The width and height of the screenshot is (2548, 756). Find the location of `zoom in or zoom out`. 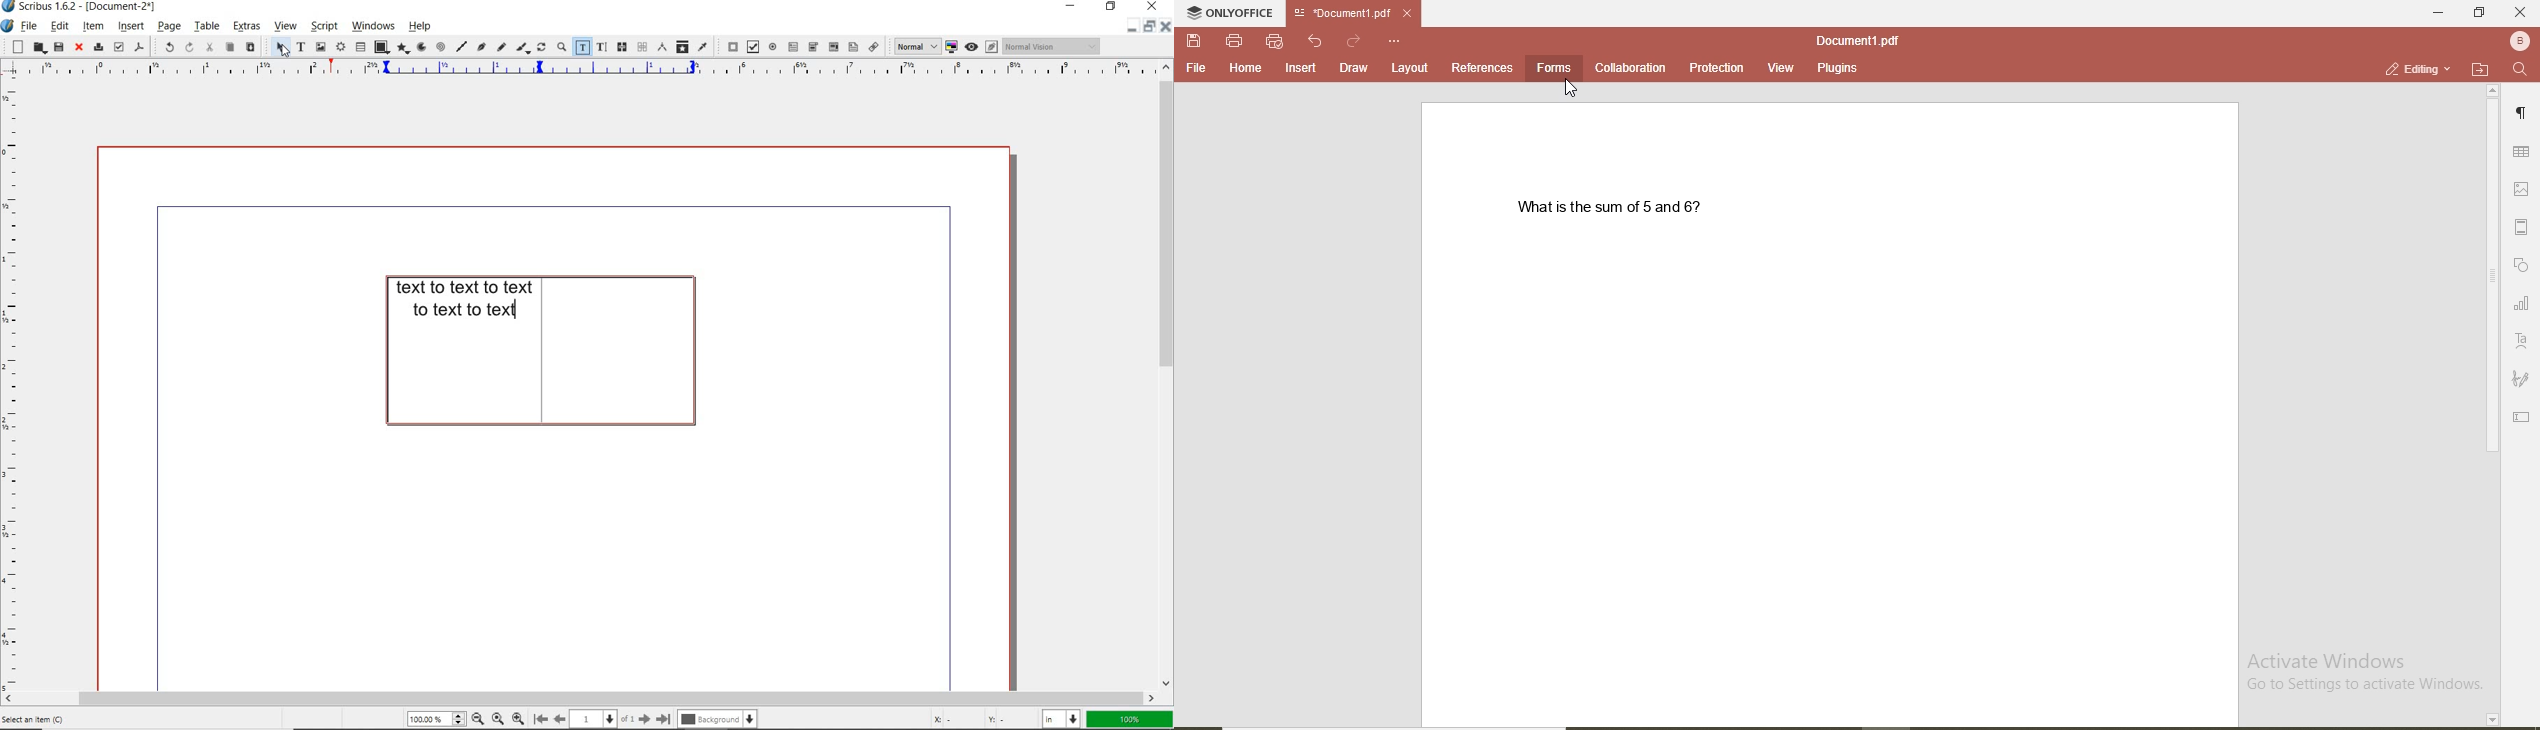

zoom in or zoom out is located at coordinates (561, 47).